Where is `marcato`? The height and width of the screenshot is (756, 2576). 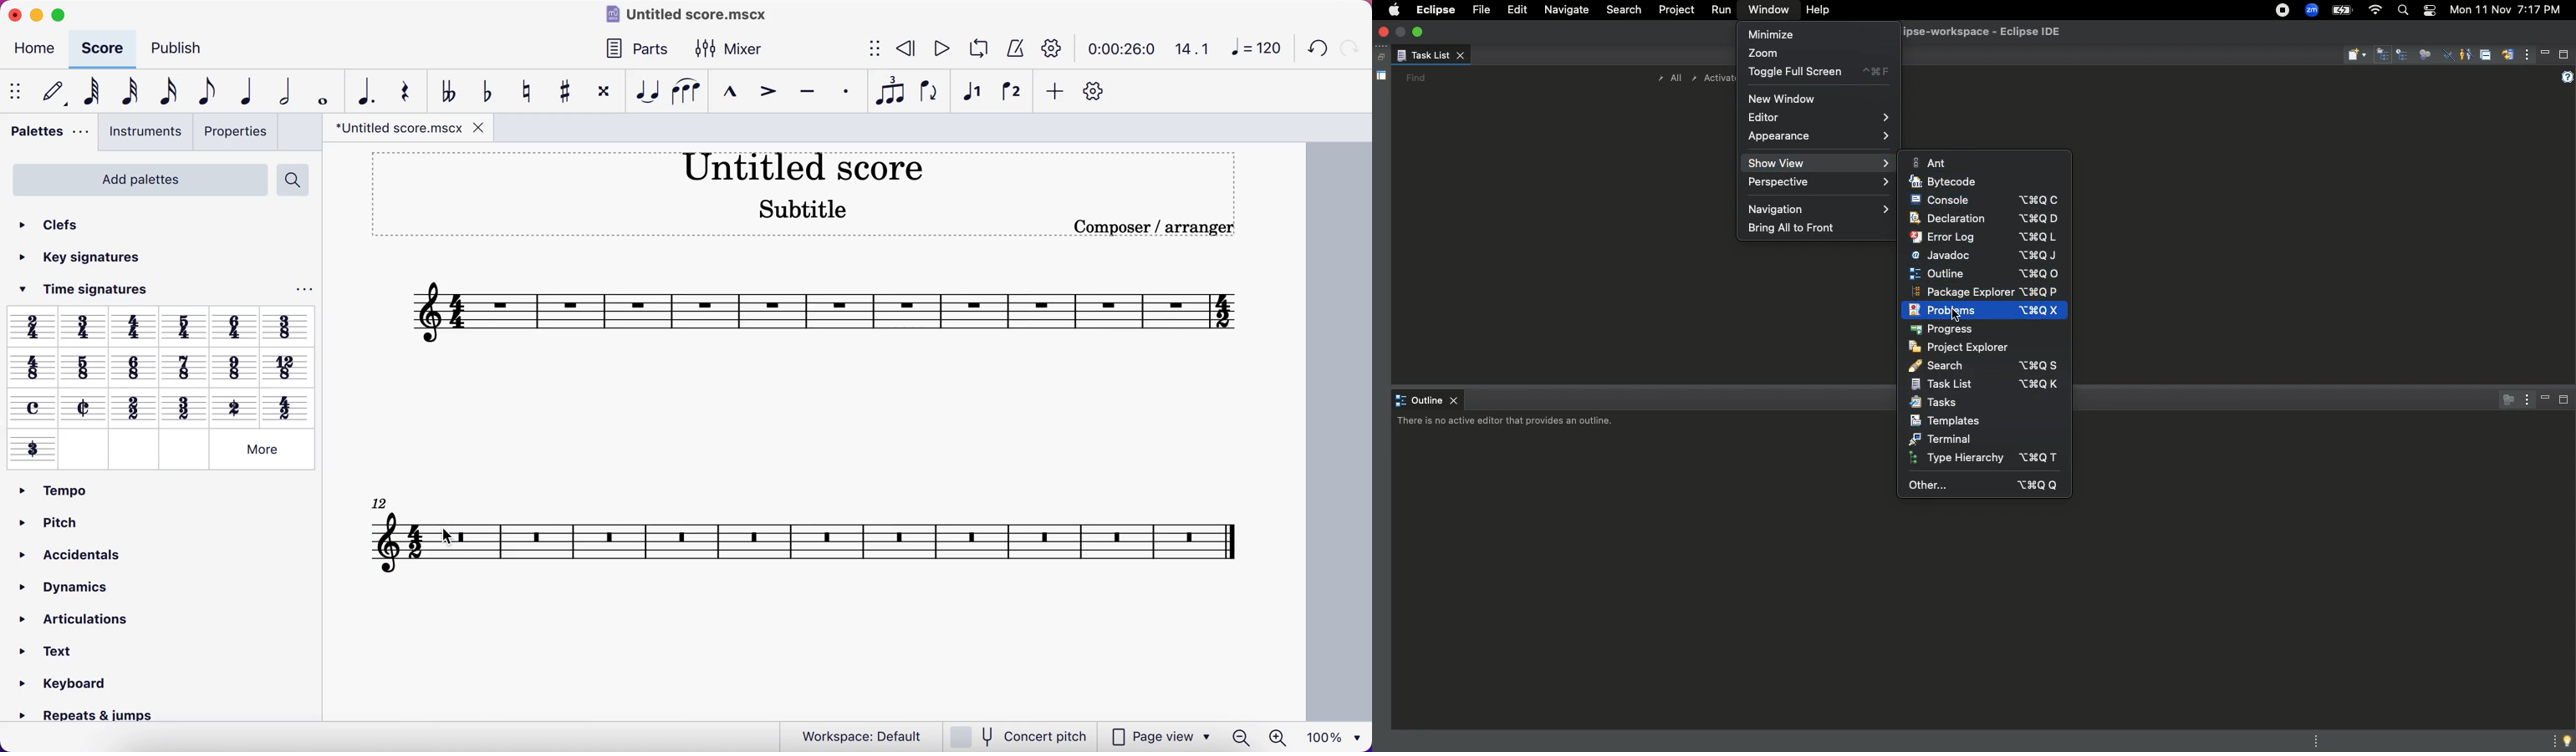
marcato is located at coordinates (727, 89).